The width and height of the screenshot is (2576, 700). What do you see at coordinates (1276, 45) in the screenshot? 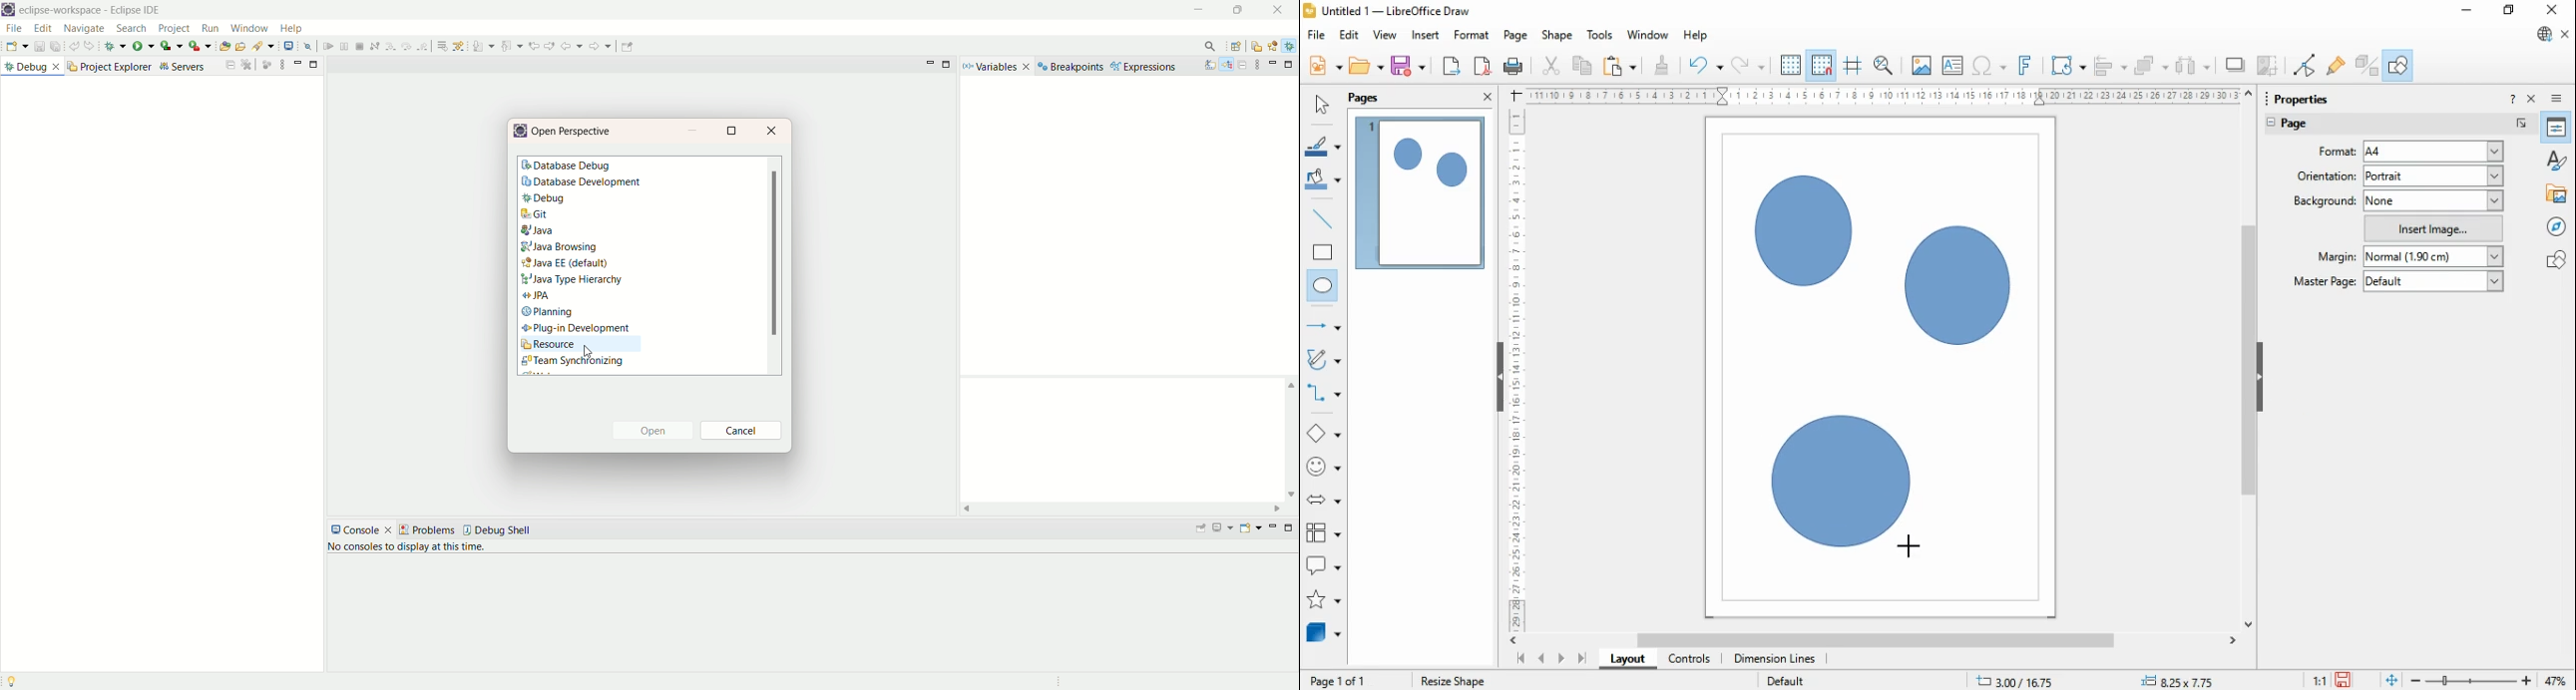
I see `java EE` at bounding box center [1276, 45].